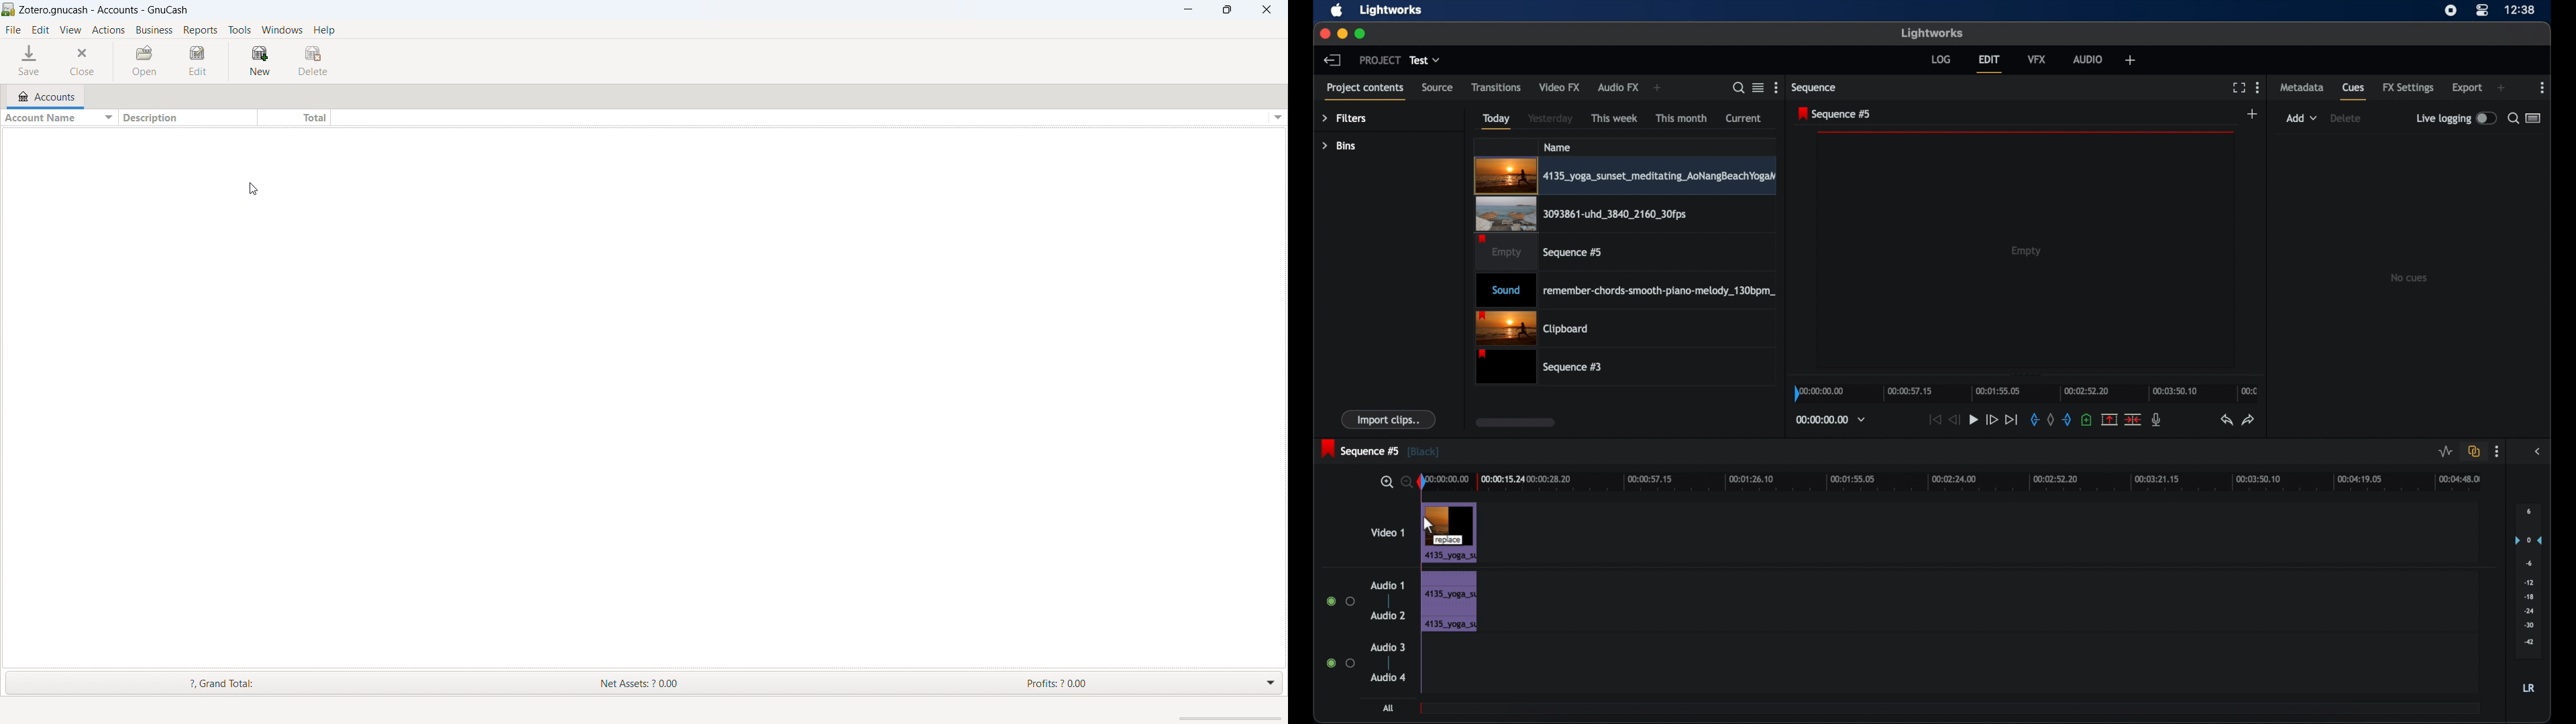 The height and width of the screenshot is (728, 2576). What do you see at coordinates (50, 95) in the screenshot?
I see `accounts tab` at bounding box center [50, 95].